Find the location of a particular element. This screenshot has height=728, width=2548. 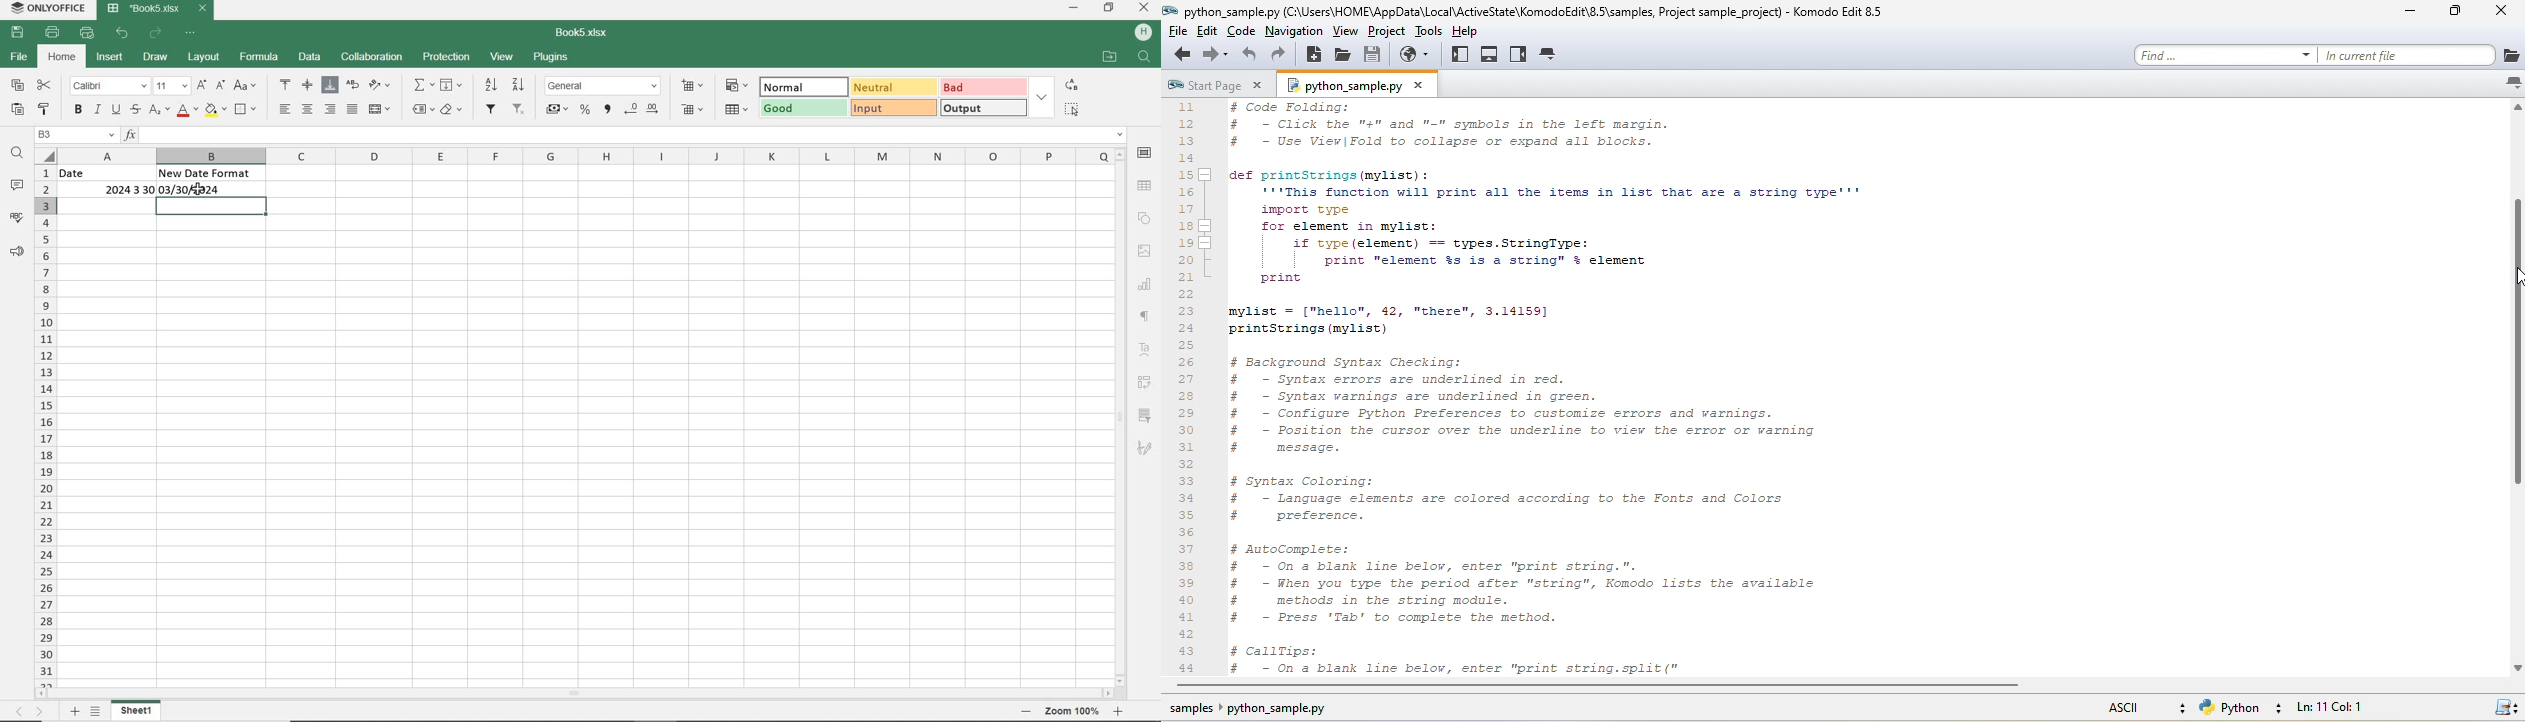

FILL is located at coordinates (452, 86).